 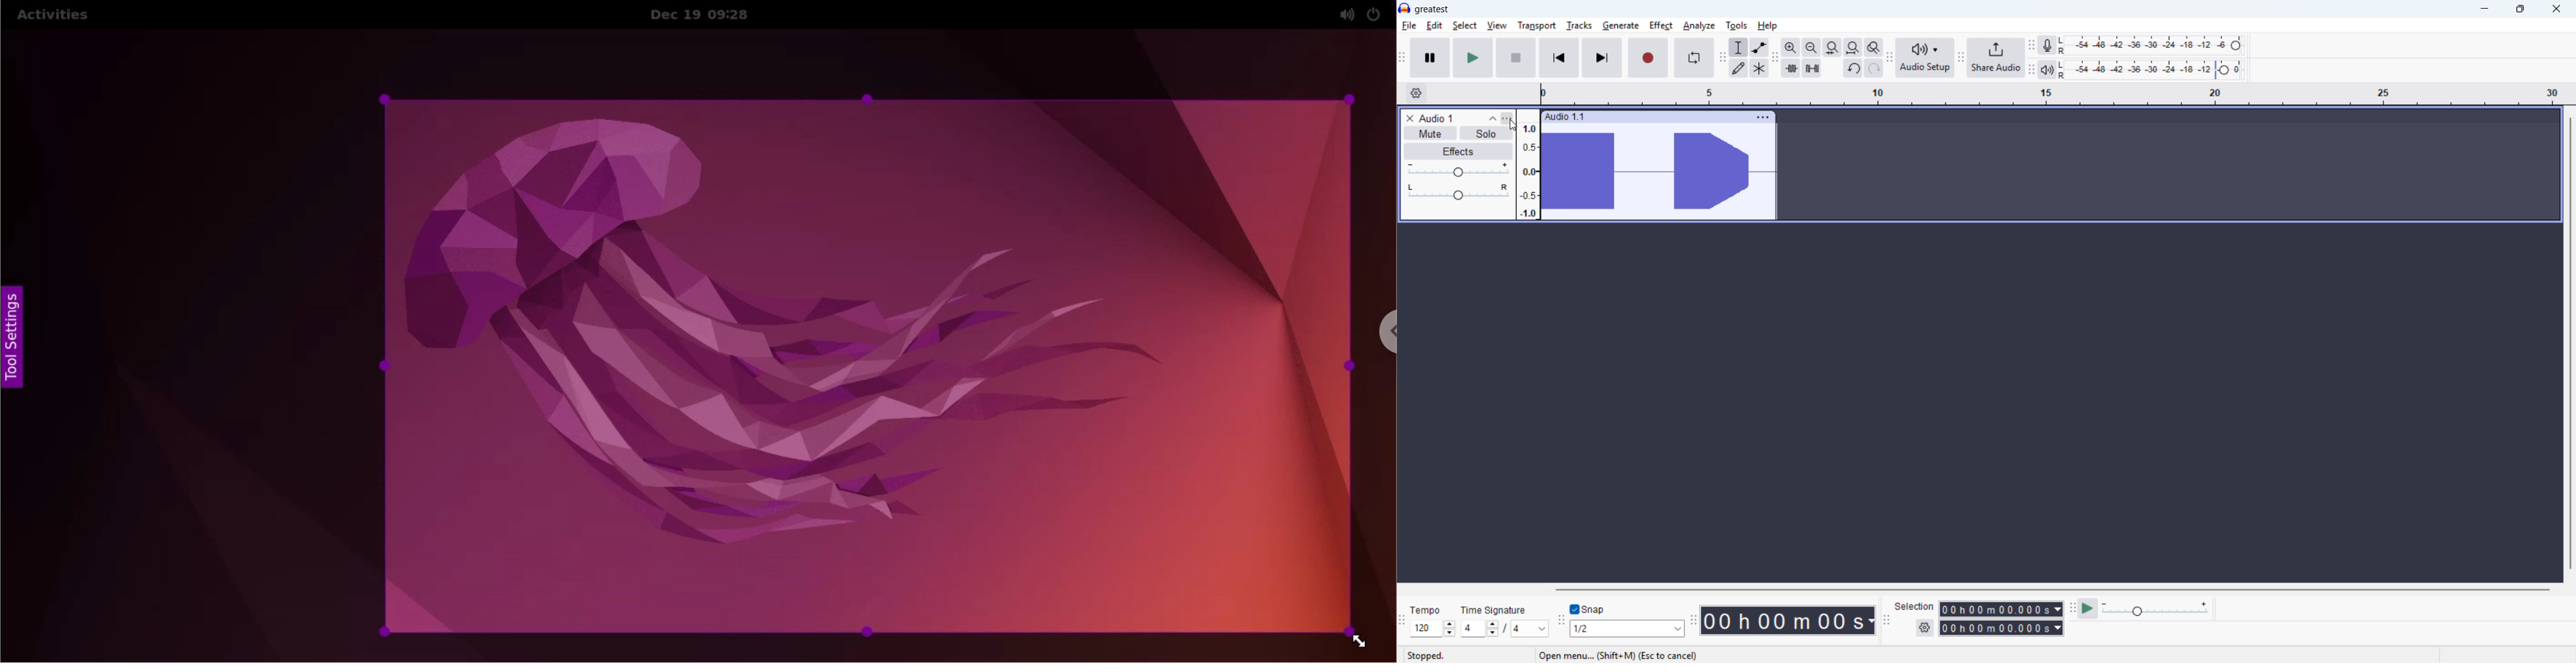 I want to click on trim audio outside selection, so click(x=1791, y=69).